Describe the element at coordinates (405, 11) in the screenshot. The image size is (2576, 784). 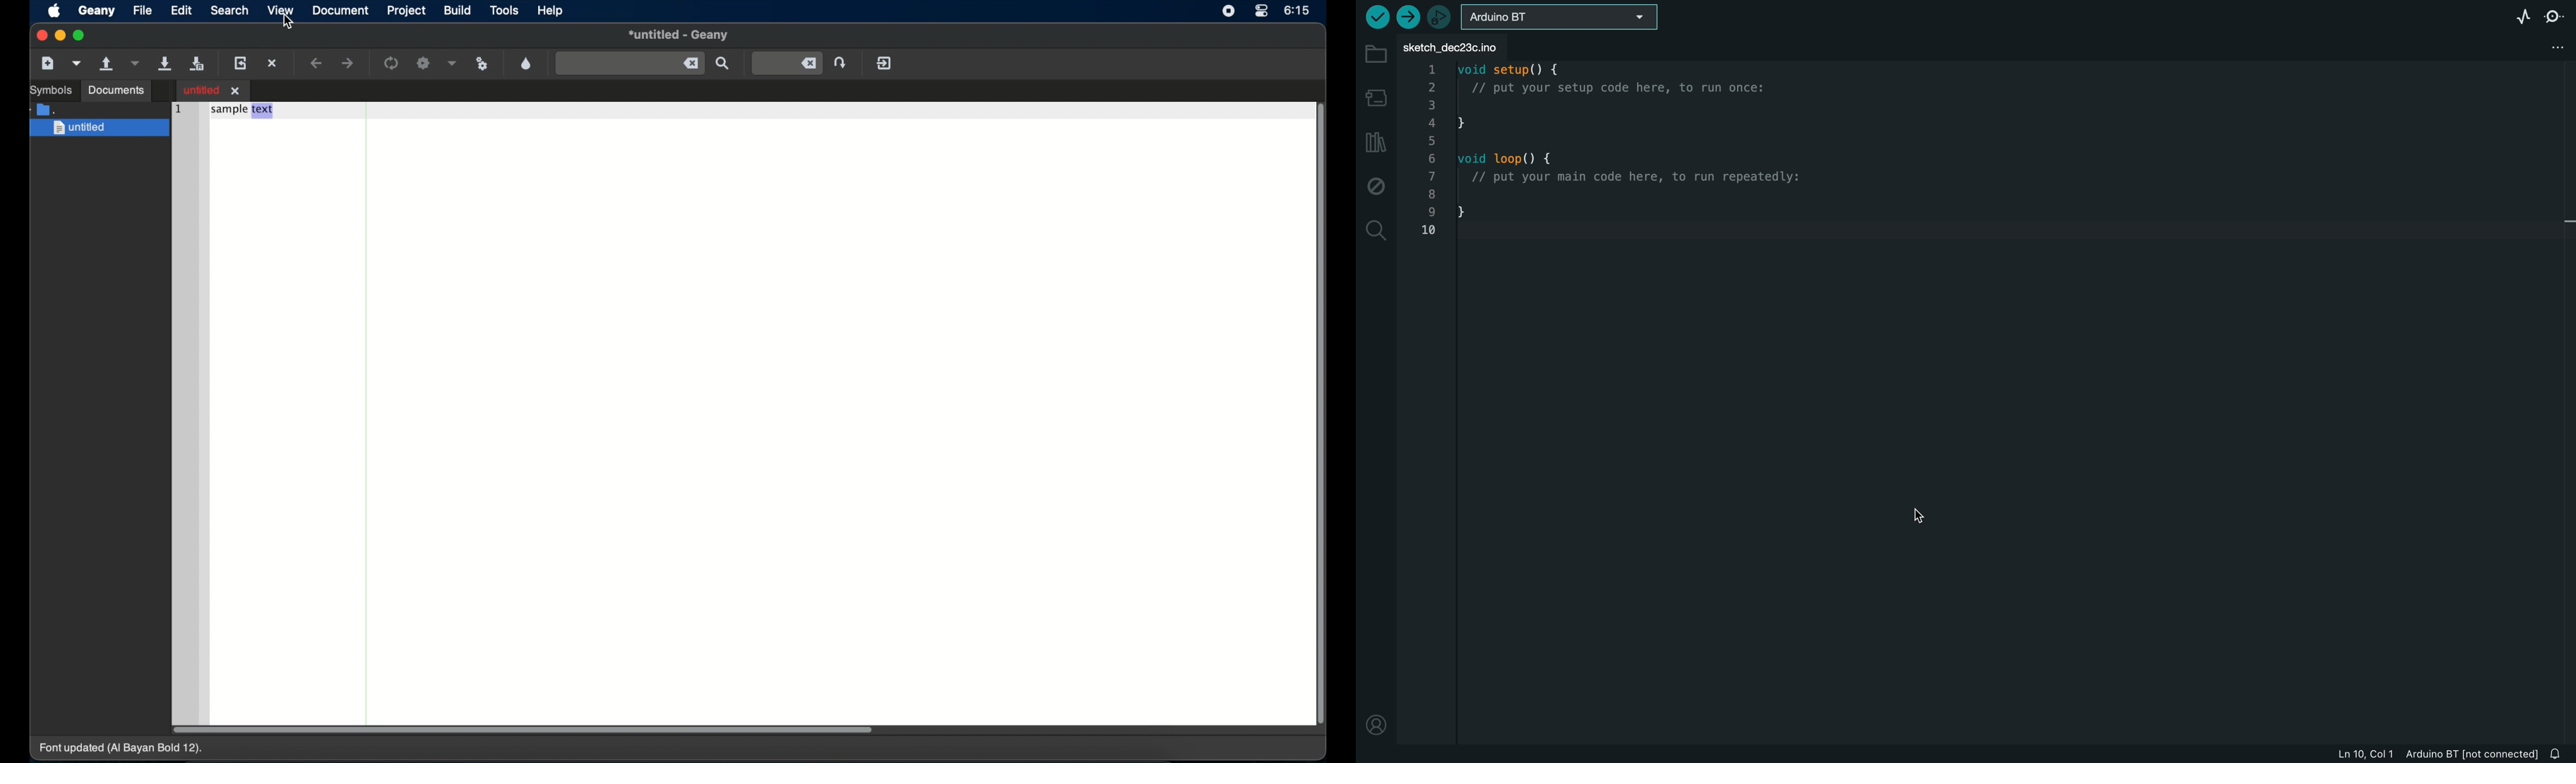
I see `project` at that location.